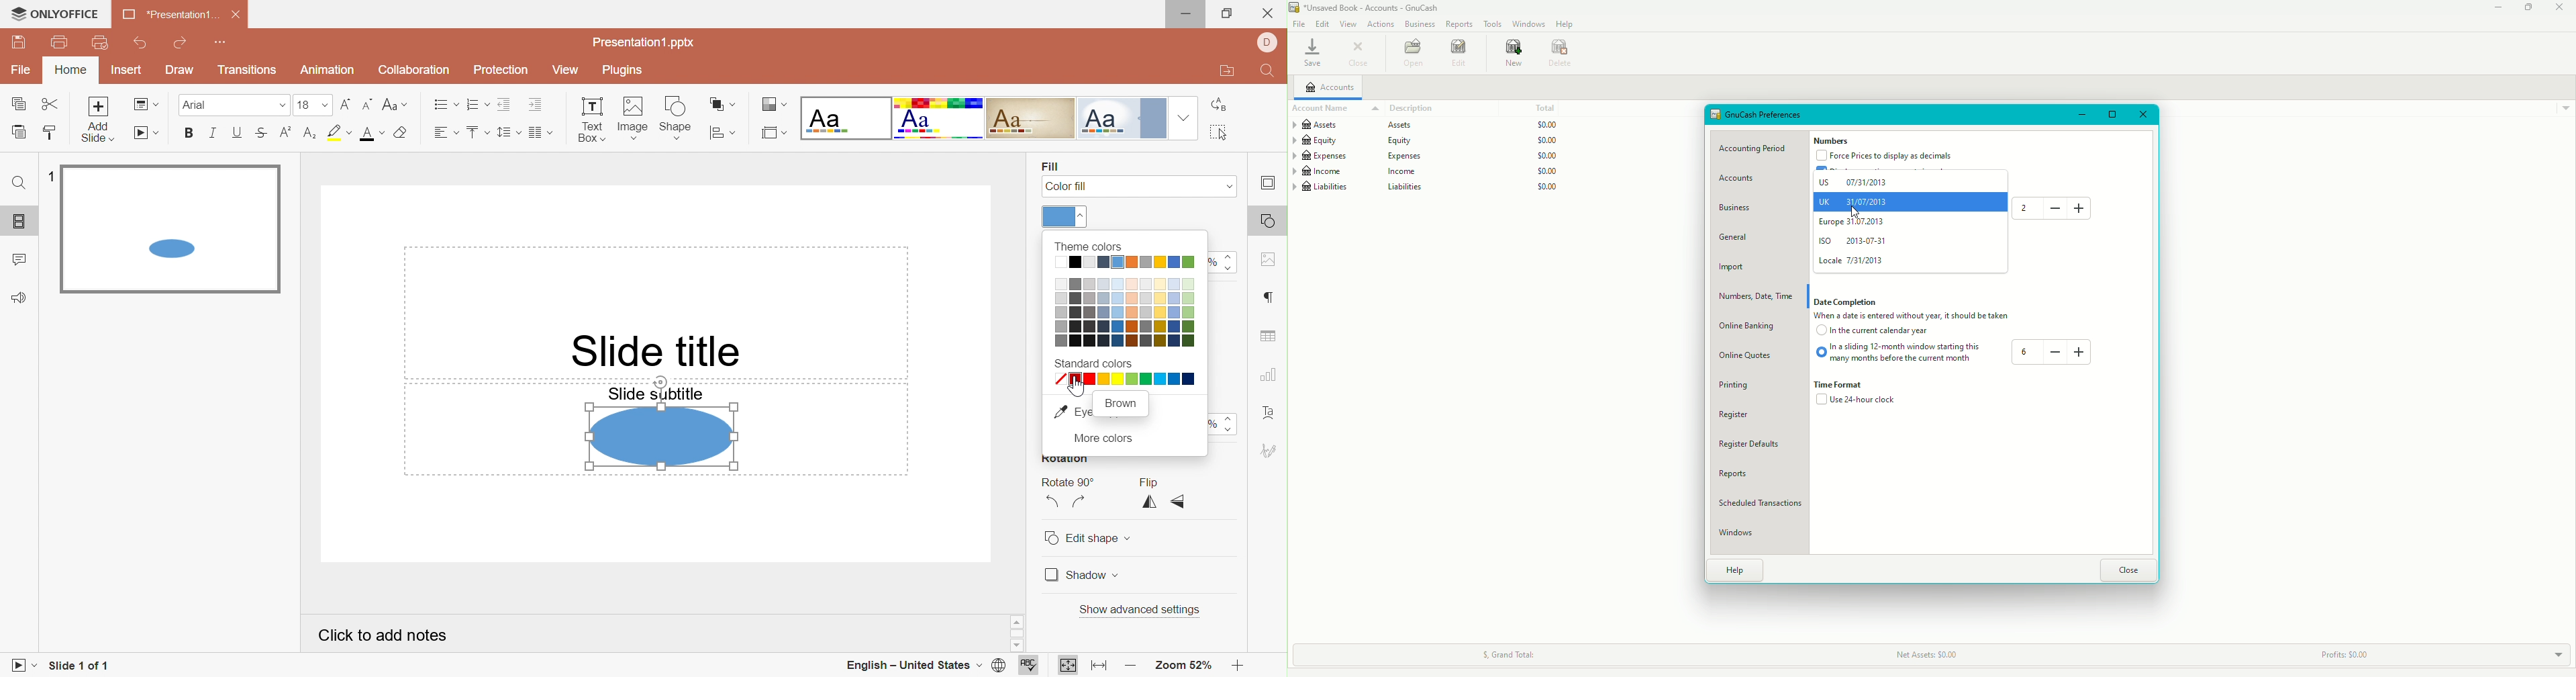 This screenshot has width=2576, height=700. What do you see at coordinates (72, 71) in the screenshot?
I see `Home` at bounding box center [72, 71].